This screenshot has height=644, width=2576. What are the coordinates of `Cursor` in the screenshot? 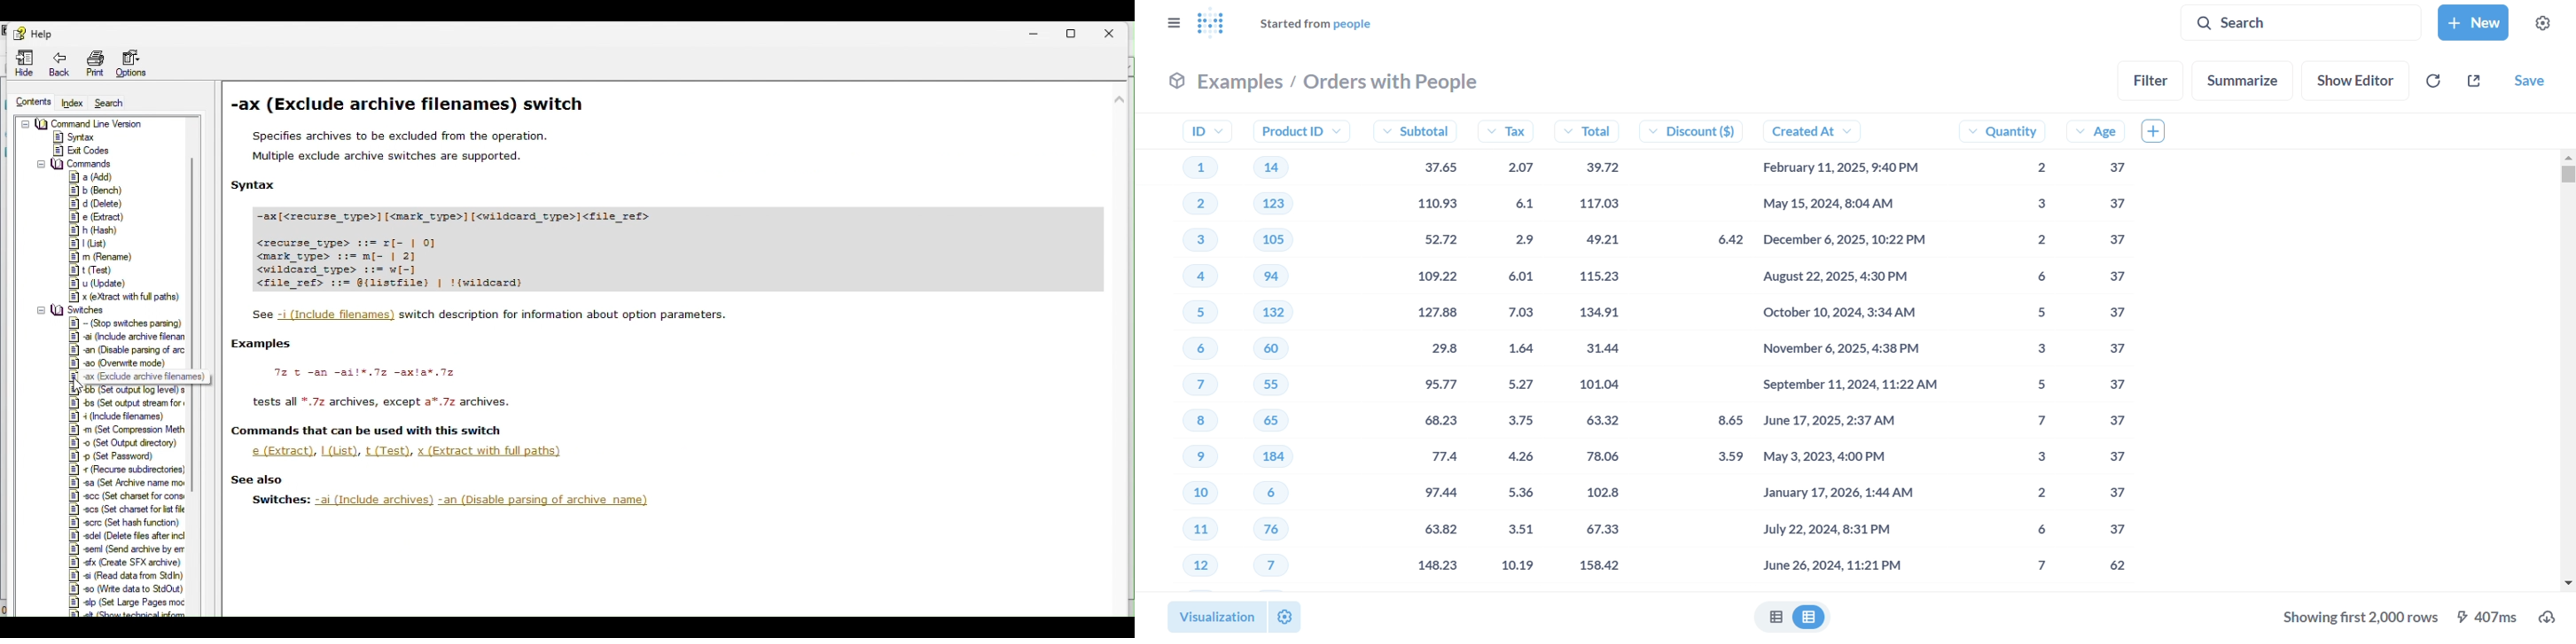 It's located at (82, 386).